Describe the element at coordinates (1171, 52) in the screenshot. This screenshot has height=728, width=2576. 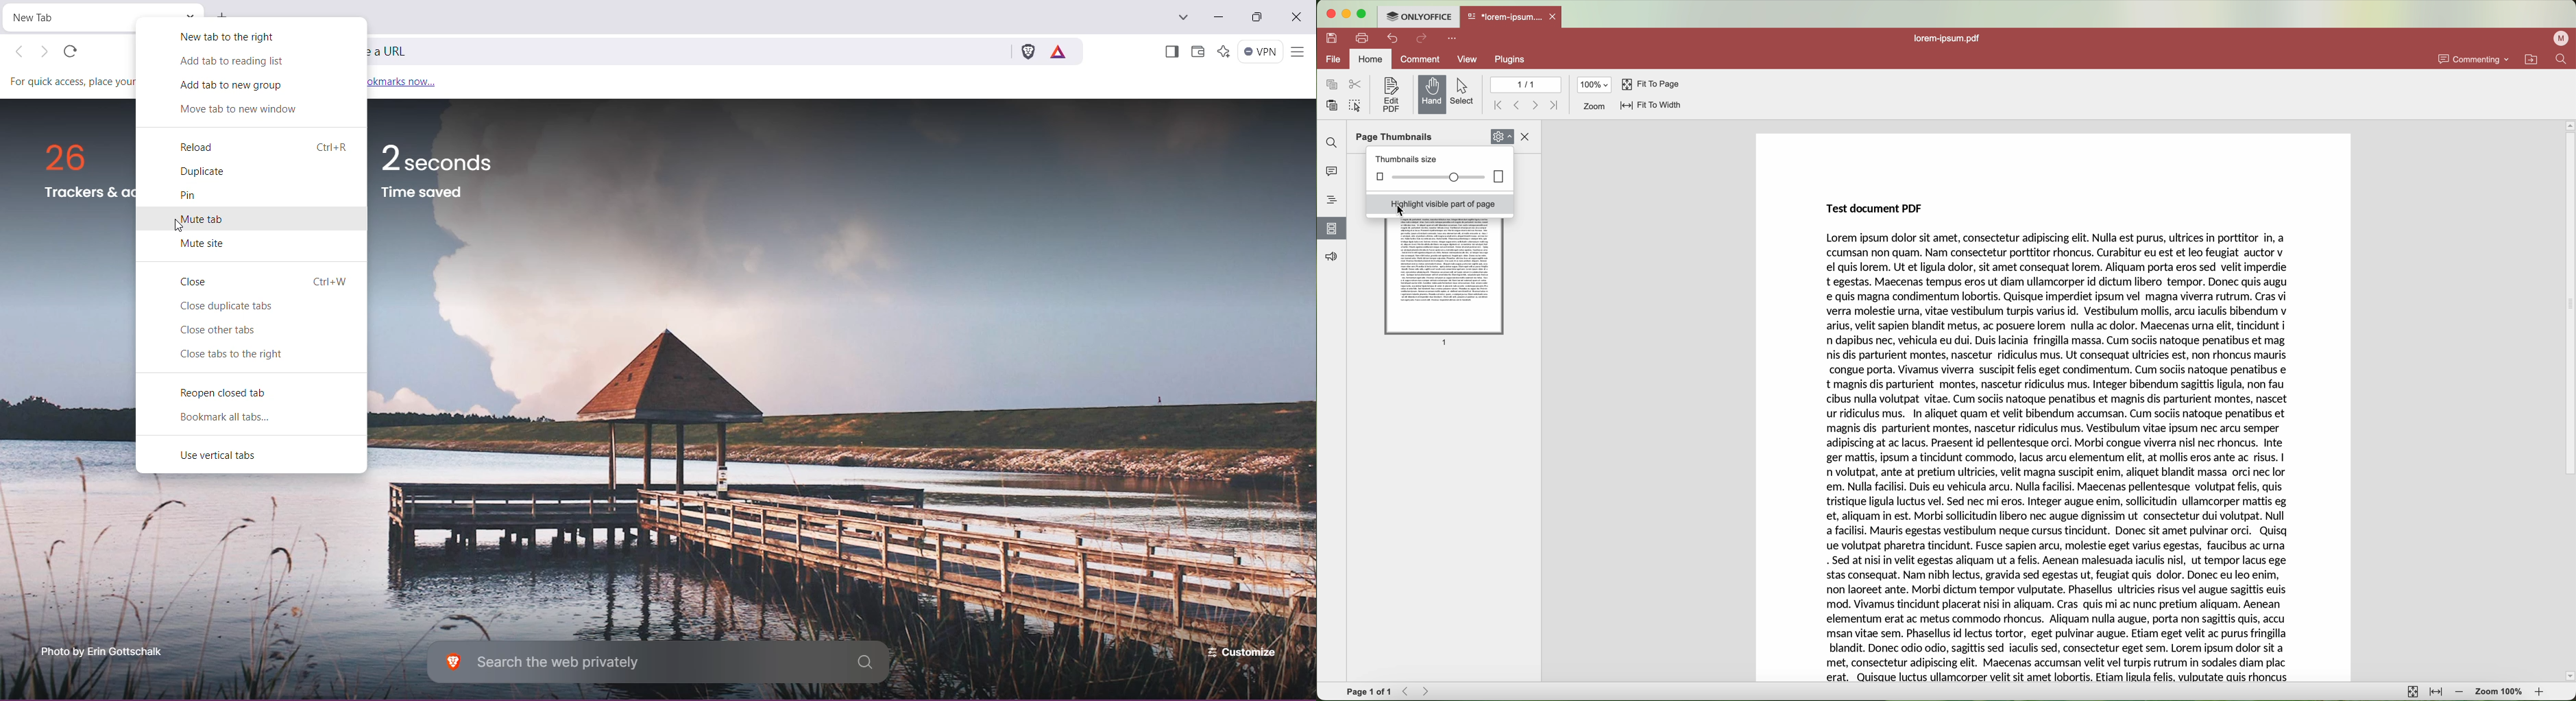
I see `Show Sidebar` at that location.